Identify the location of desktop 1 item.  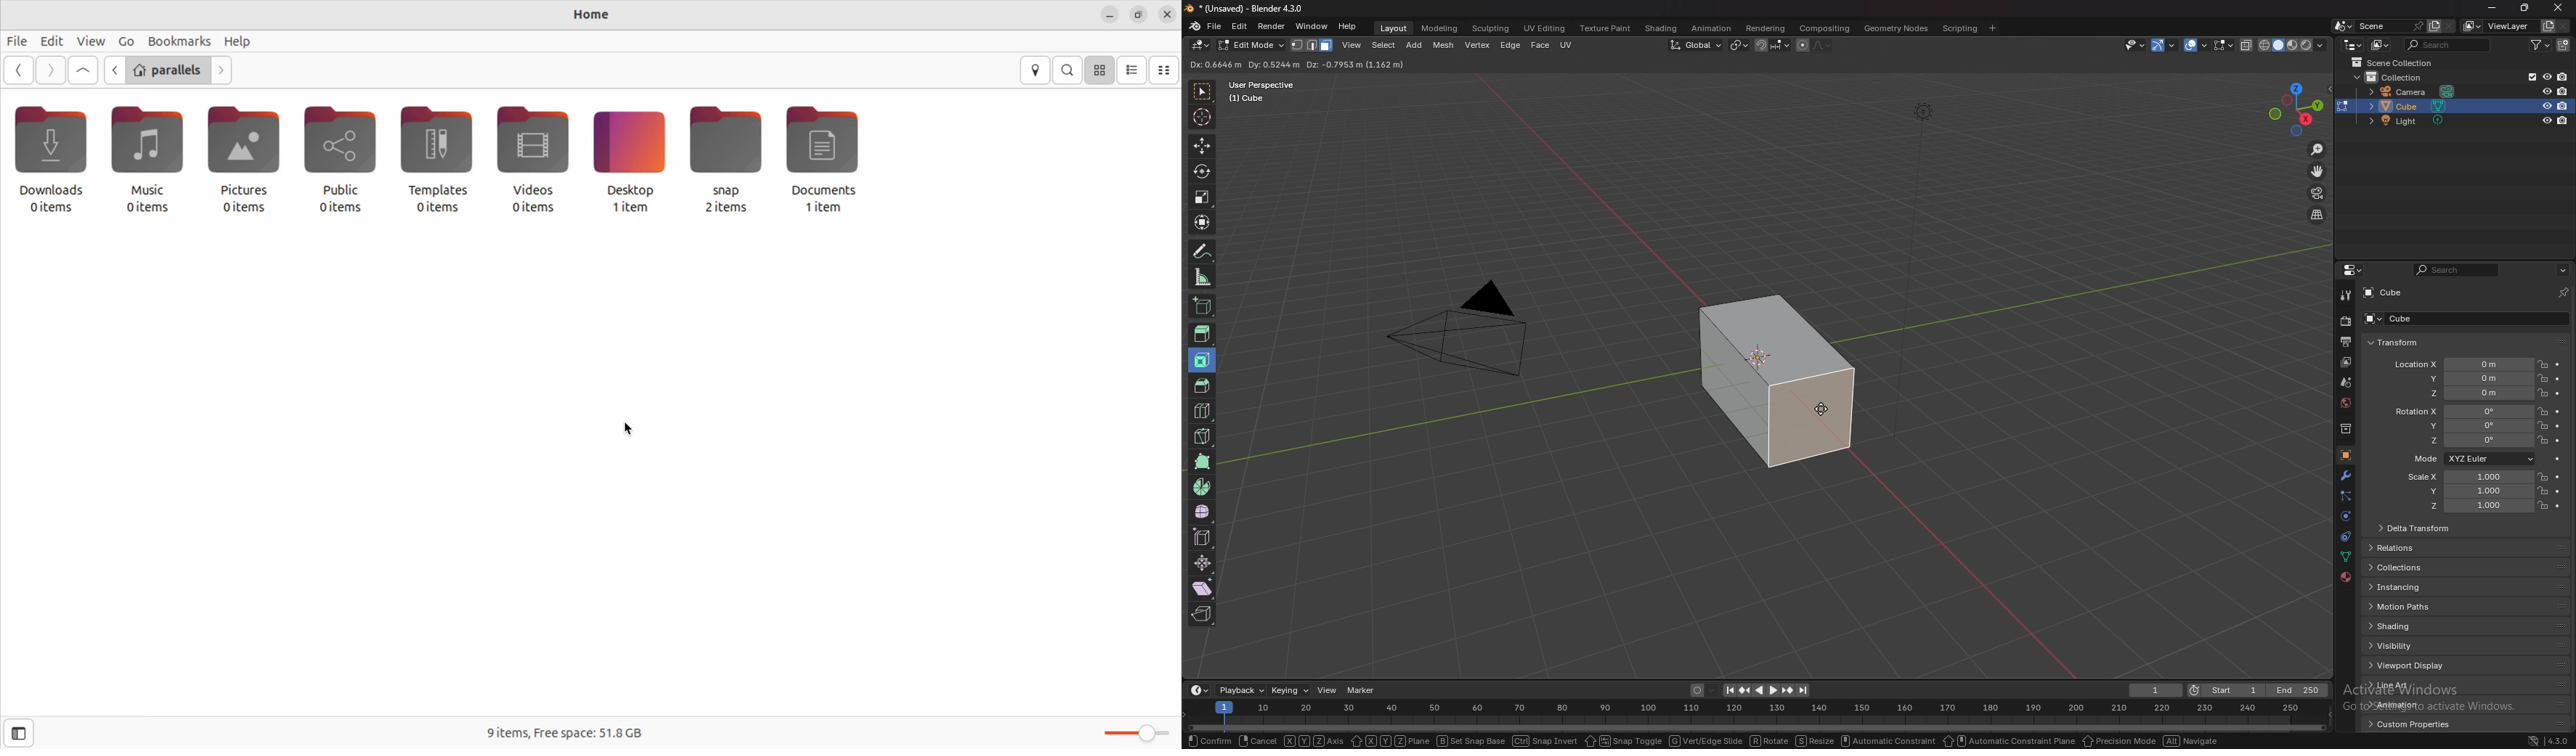
(632, 161).